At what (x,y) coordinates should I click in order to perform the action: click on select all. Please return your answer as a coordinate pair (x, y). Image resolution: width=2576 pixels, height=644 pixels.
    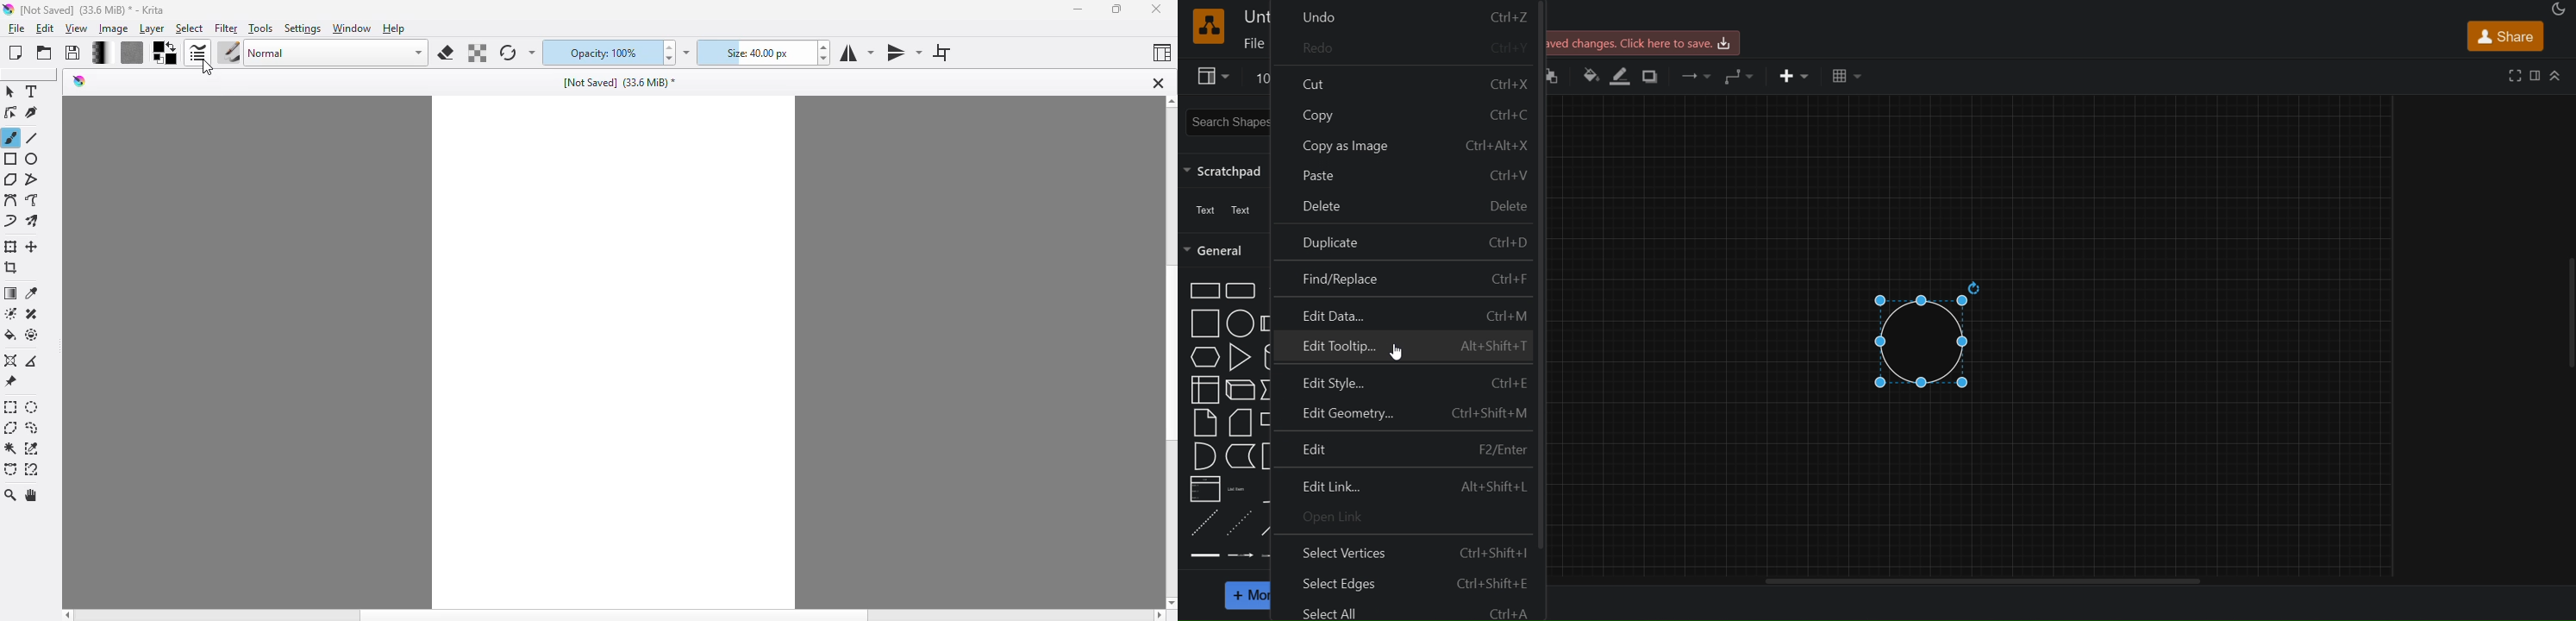
    Looking at the image, I should click on (1401, 610).